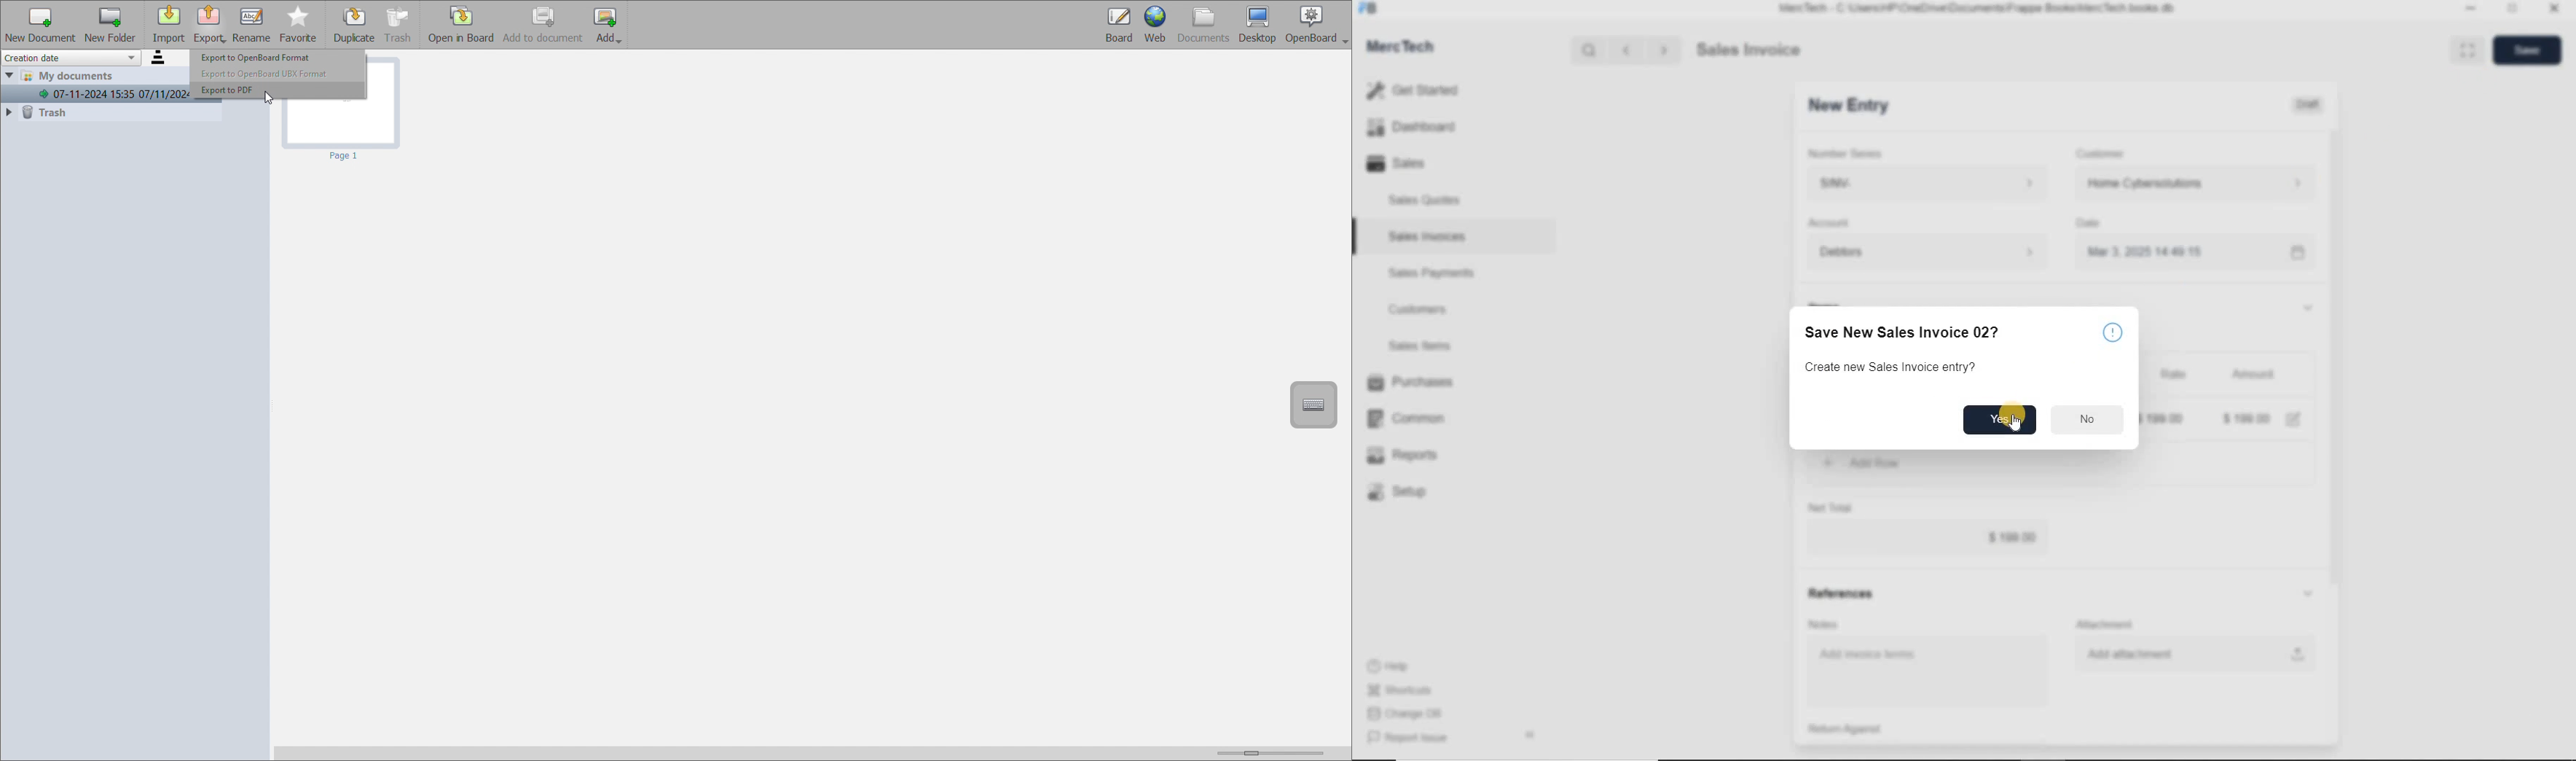 The height and width of the screenshot is (784, 2576). What do you see at coordinates (1832, 223) in the screenshot?
I see `Account` at bounding box center [1832, 223].